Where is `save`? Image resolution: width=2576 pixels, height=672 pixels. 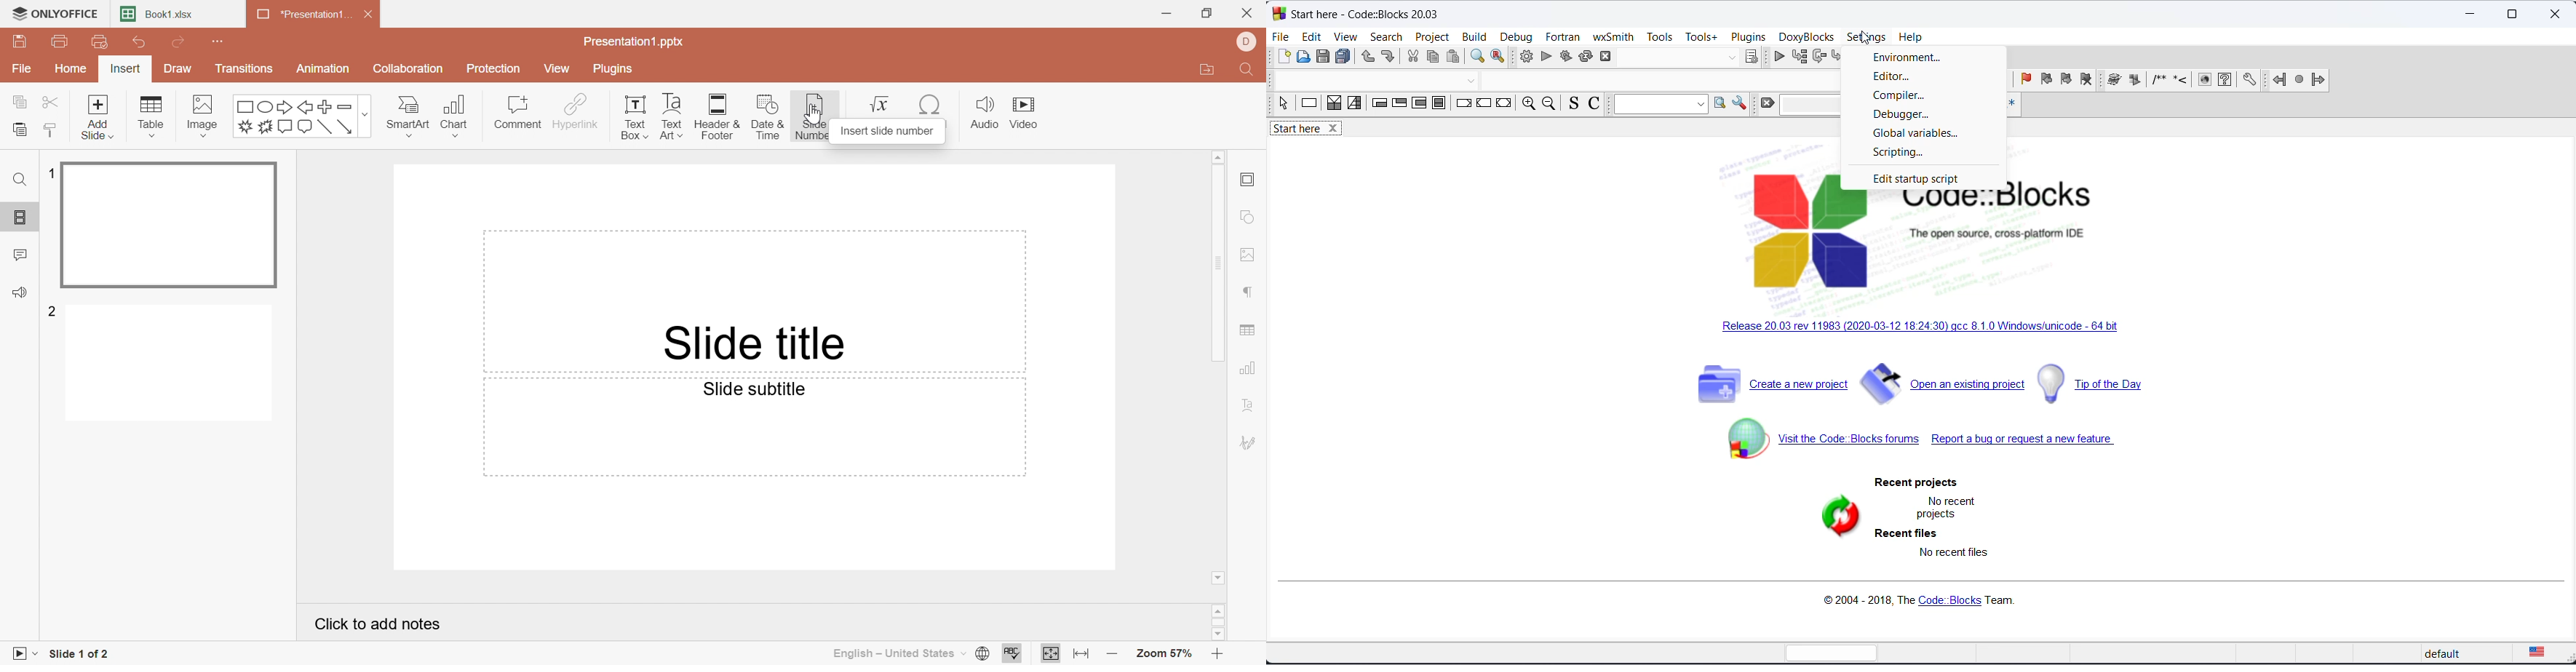
save is located at coordinates (1322, 57).